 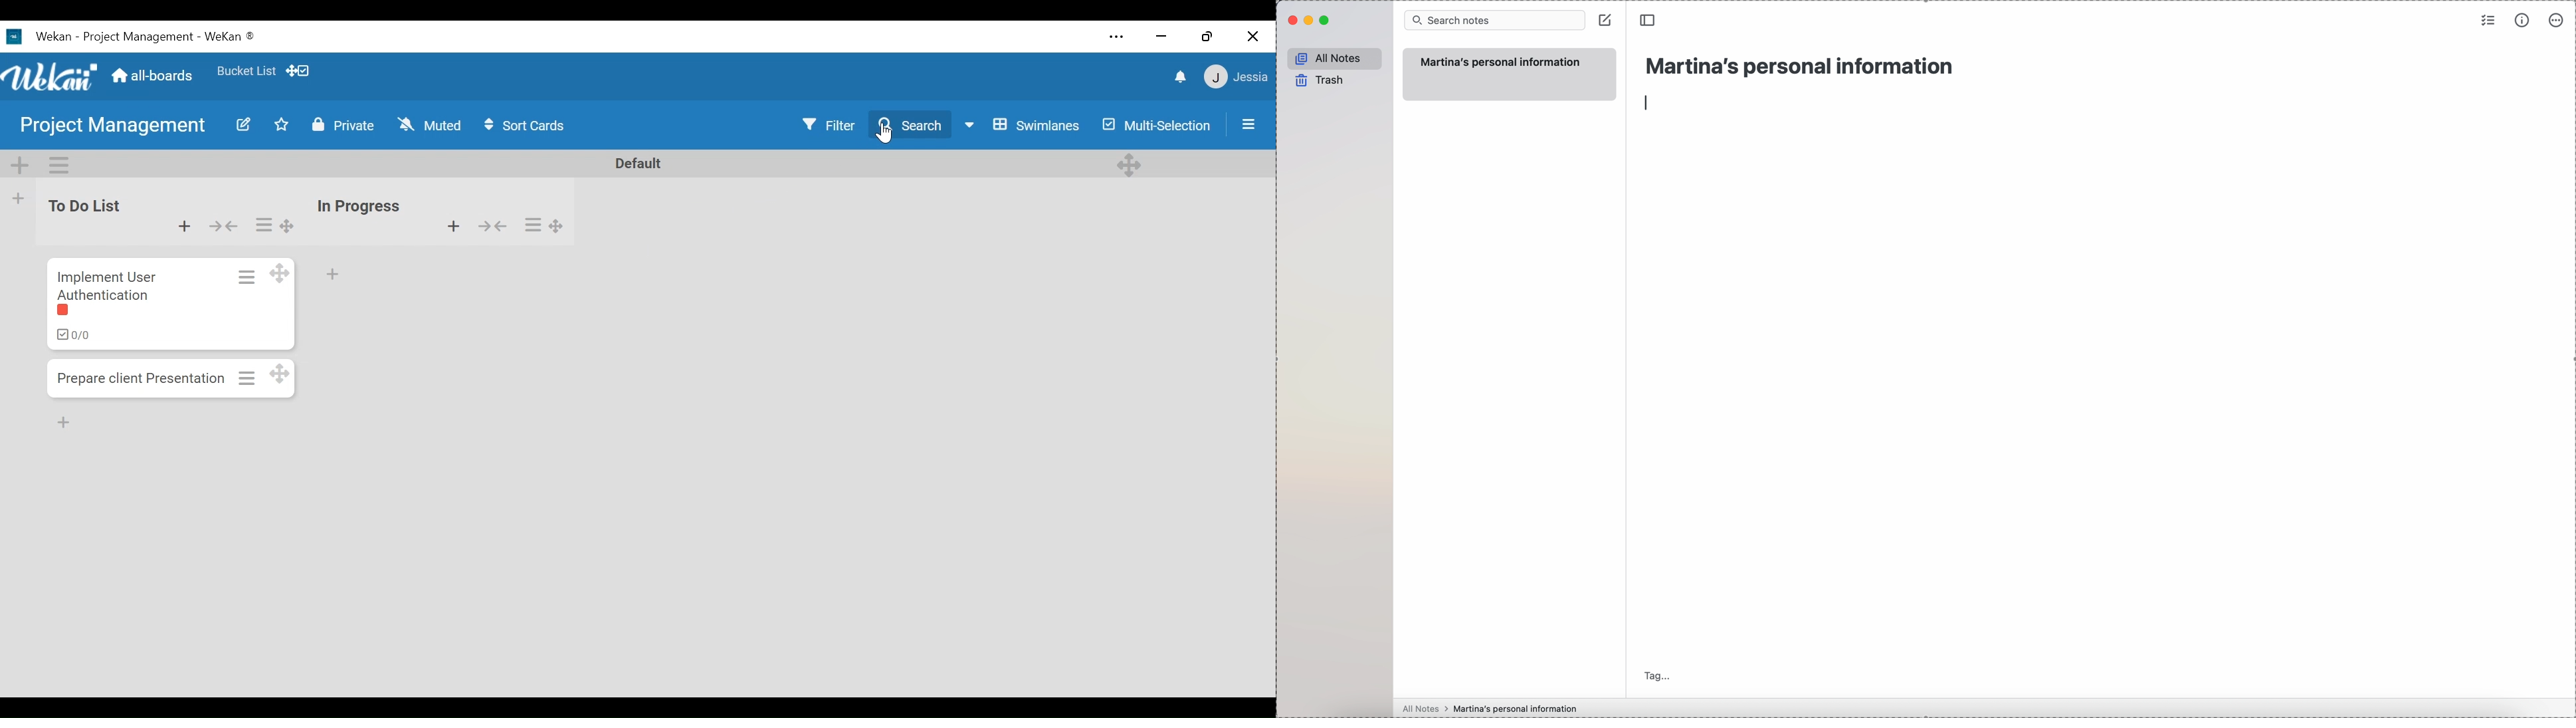 I want to click on metrics, so click(x=2524, y=21).